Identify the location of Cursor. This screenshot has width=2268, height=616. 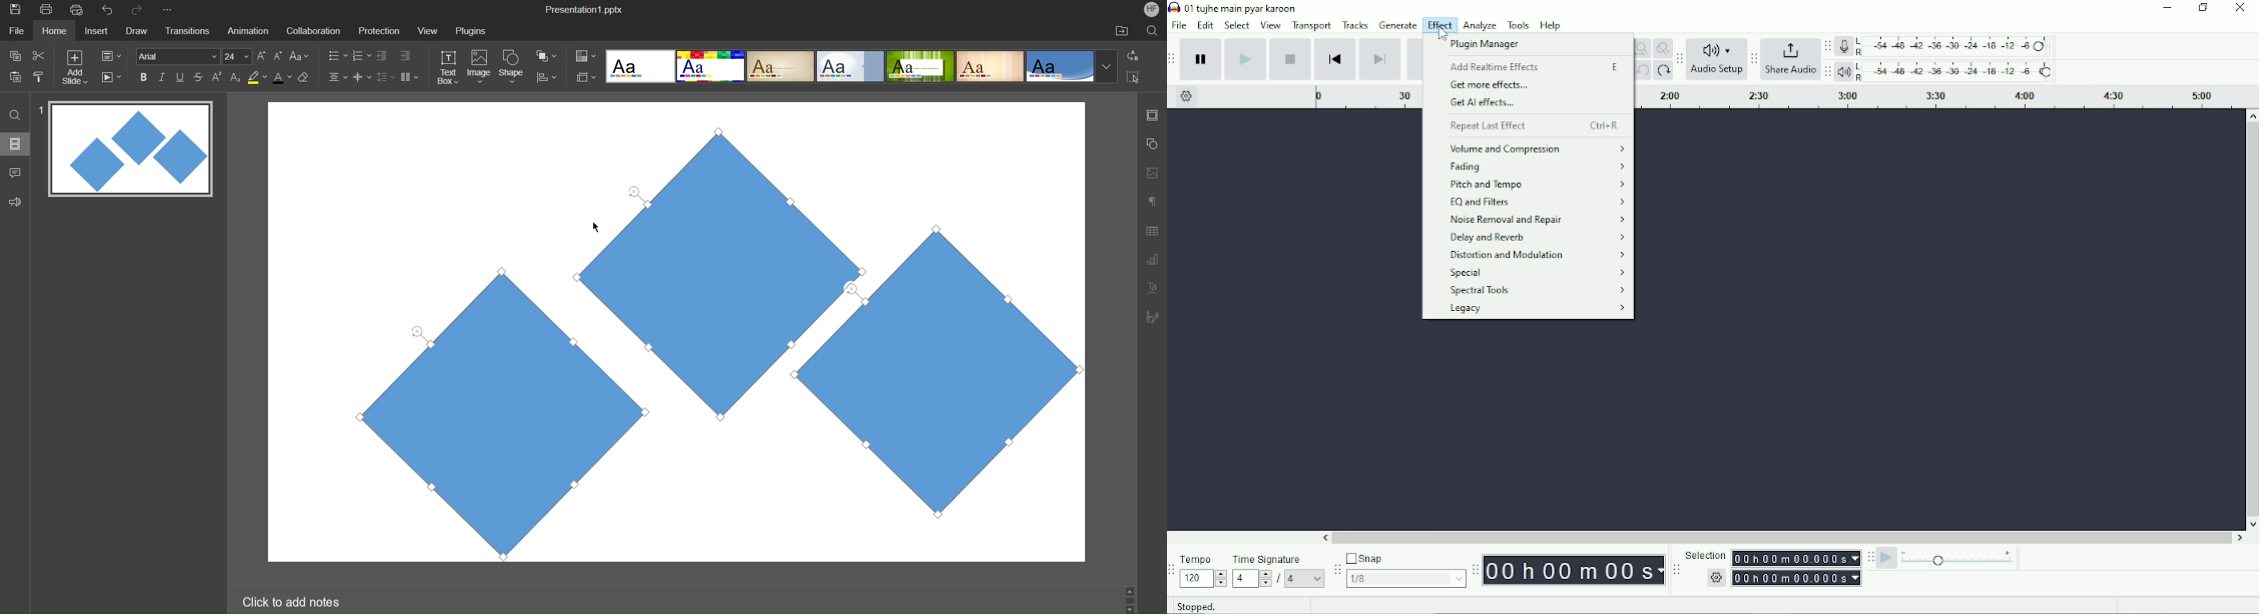
(598, 225).